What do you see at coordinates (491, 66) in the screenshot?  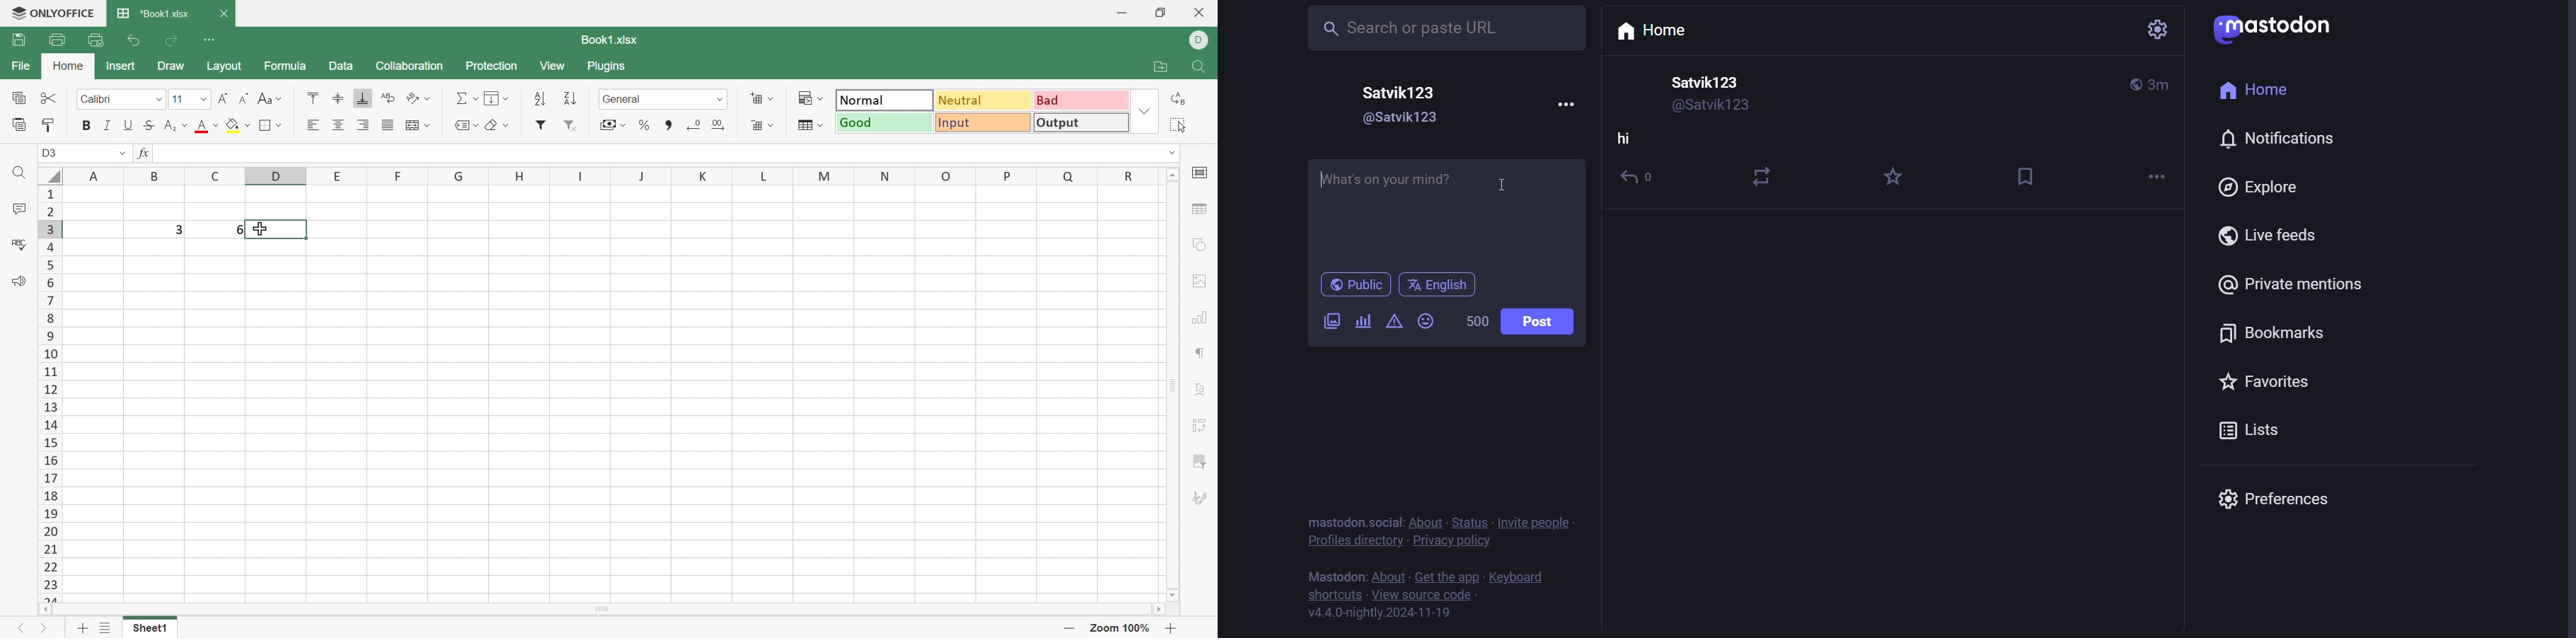 I see `Protection` at bounding box center [491, 66].